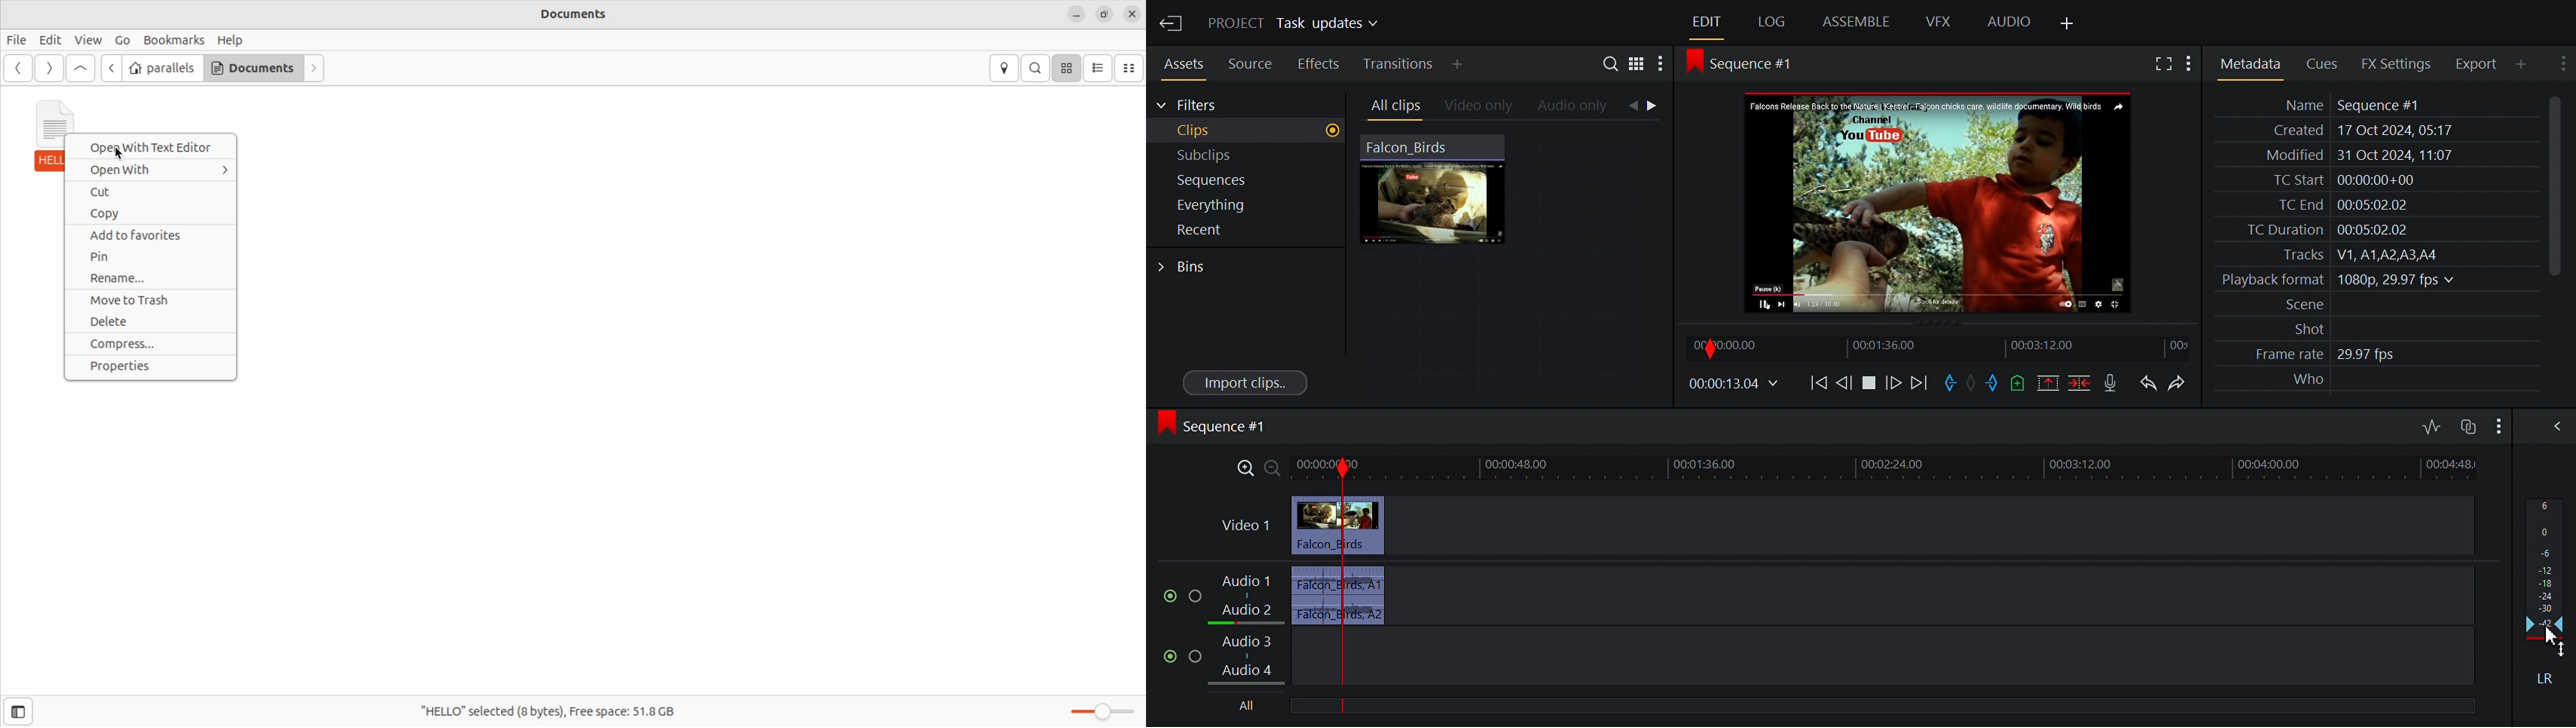 The image size is (2576, 728). I want to click on Scene, so click(2297, 305).